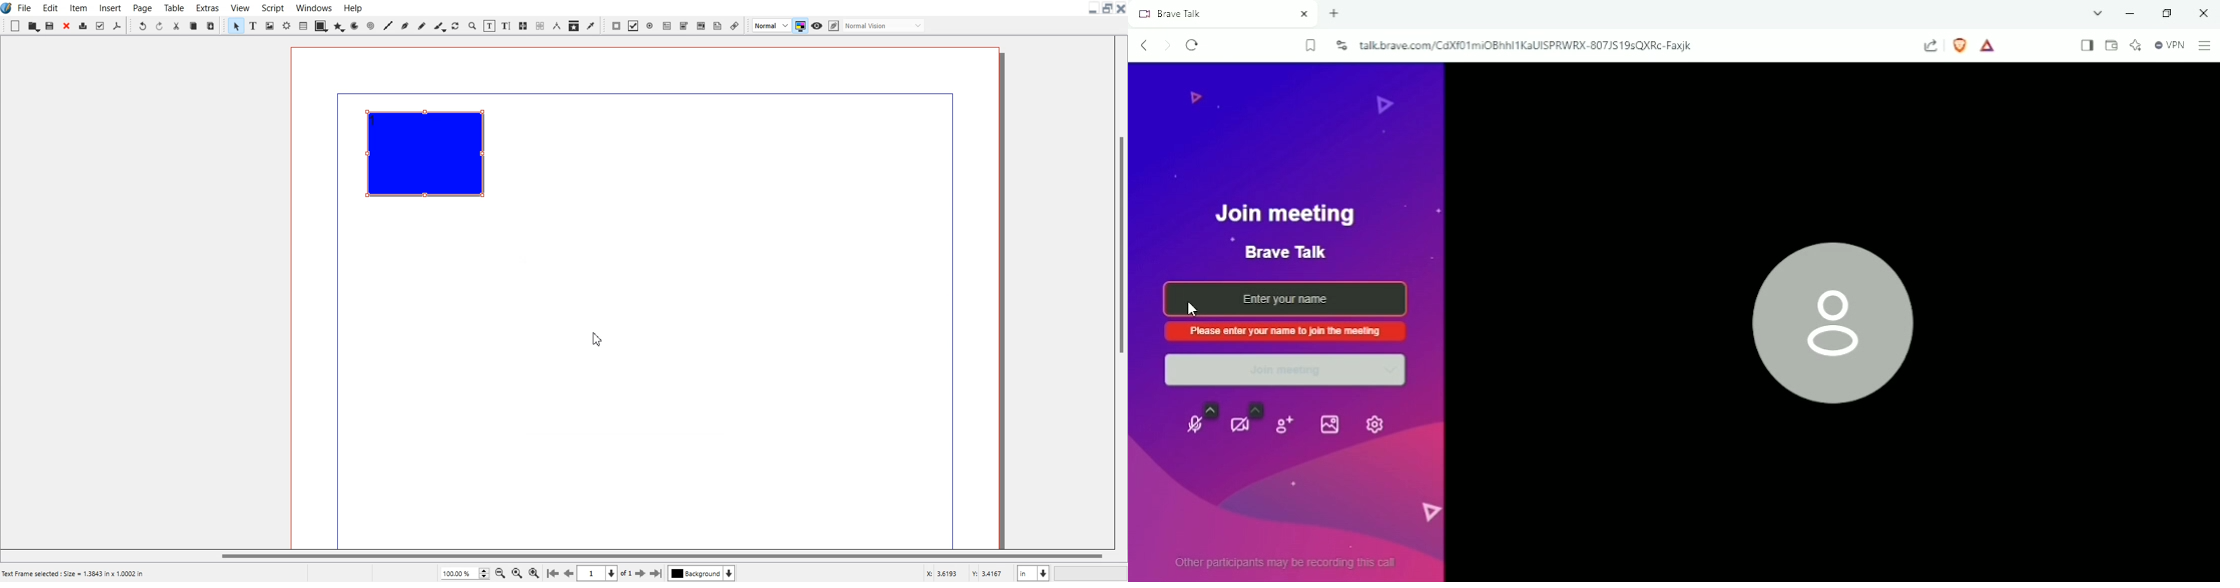 The width and height of the screenshot is (2240, 588). Describe the element at coordinates (236, 25) in the screenshot. I see `Select Item` at that location.